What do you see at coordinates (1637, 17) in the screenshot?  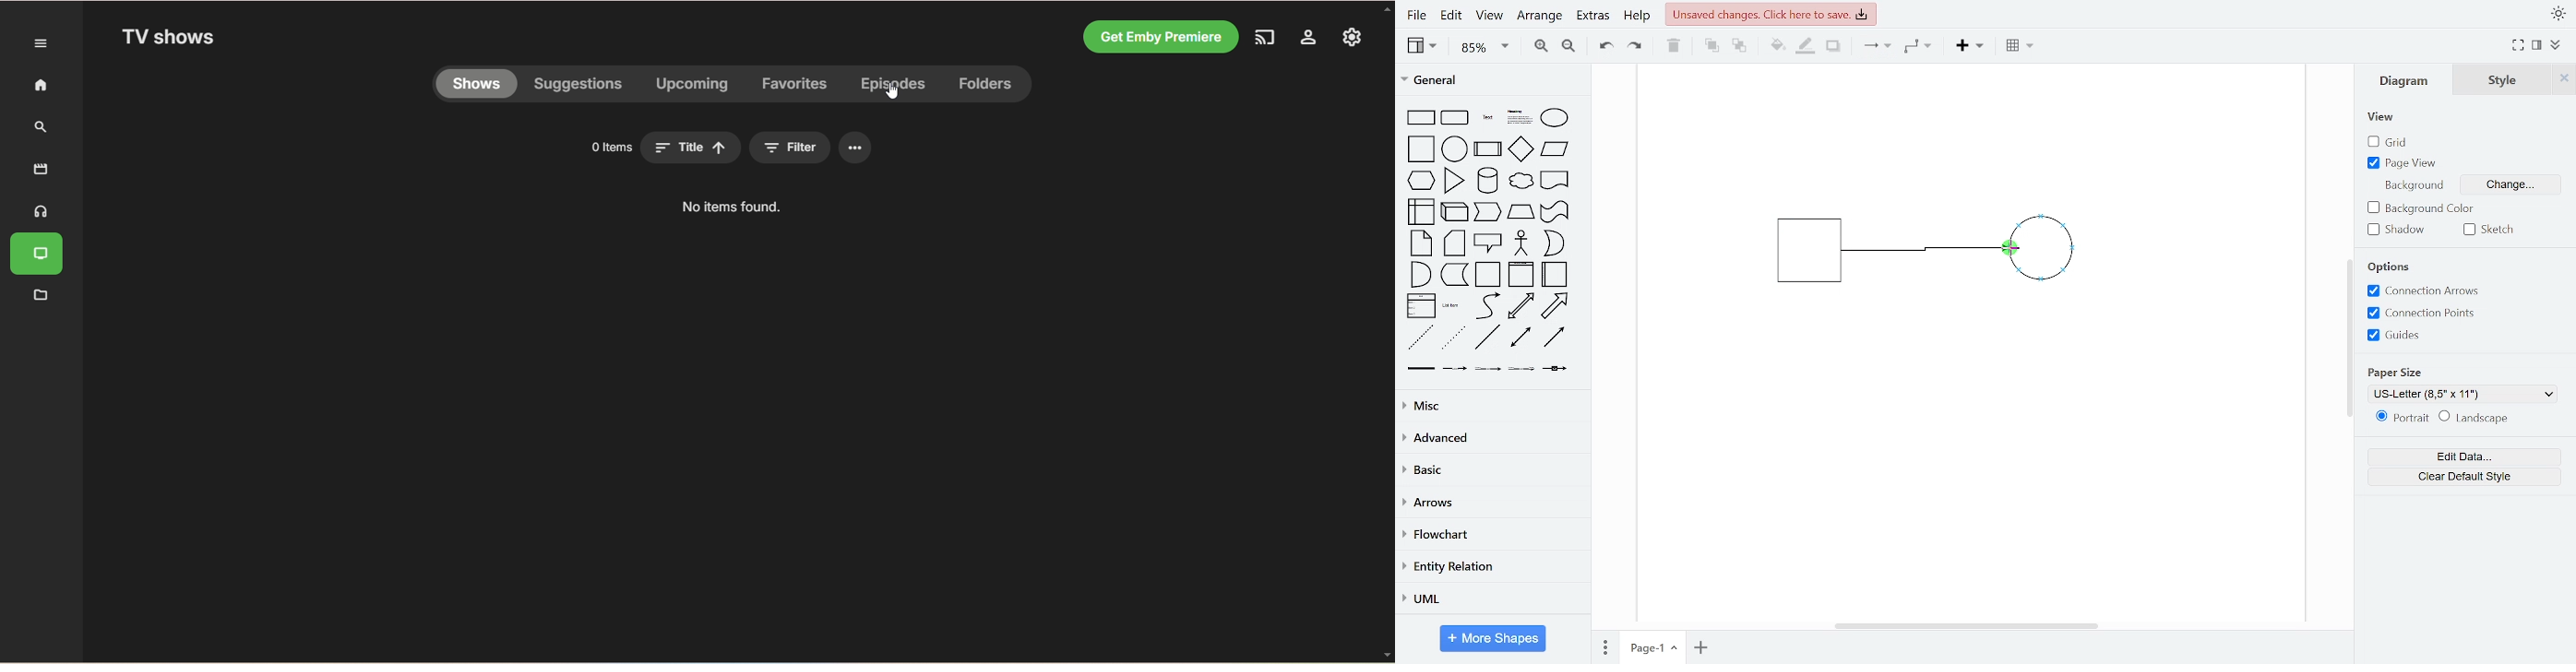 I see `help` at bounding box center [1637, 17].